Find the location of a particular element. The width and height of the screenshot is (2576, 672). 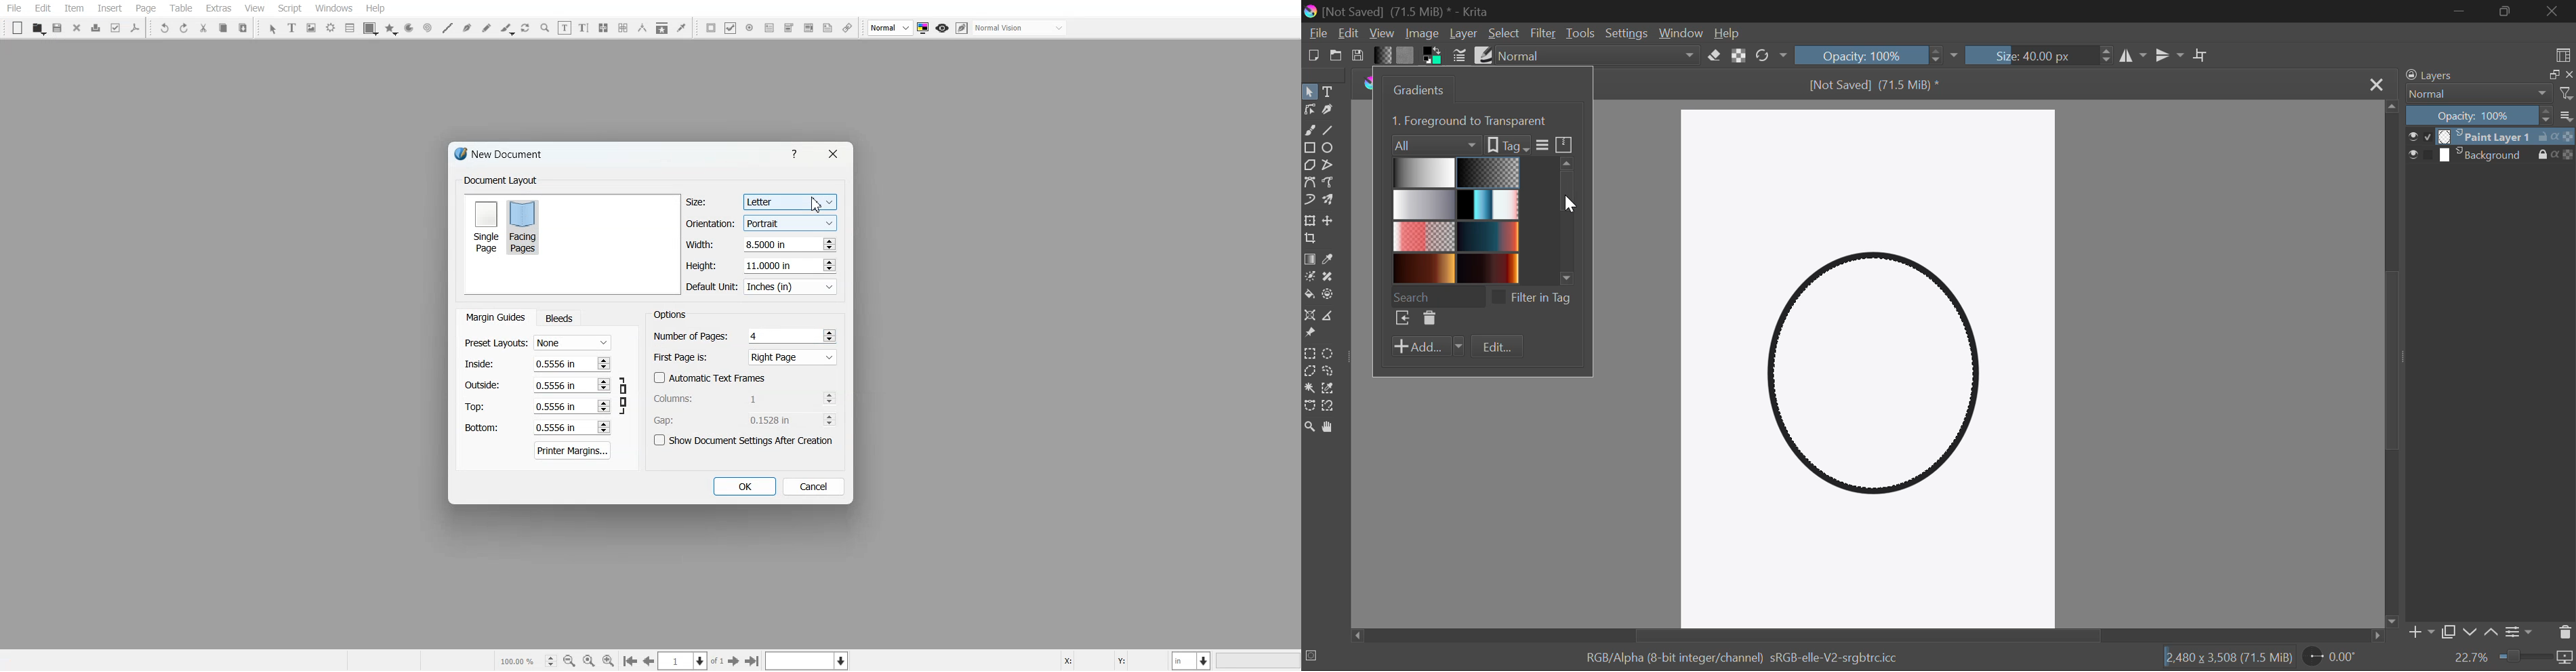

Script is located at coordinates (290, 8).